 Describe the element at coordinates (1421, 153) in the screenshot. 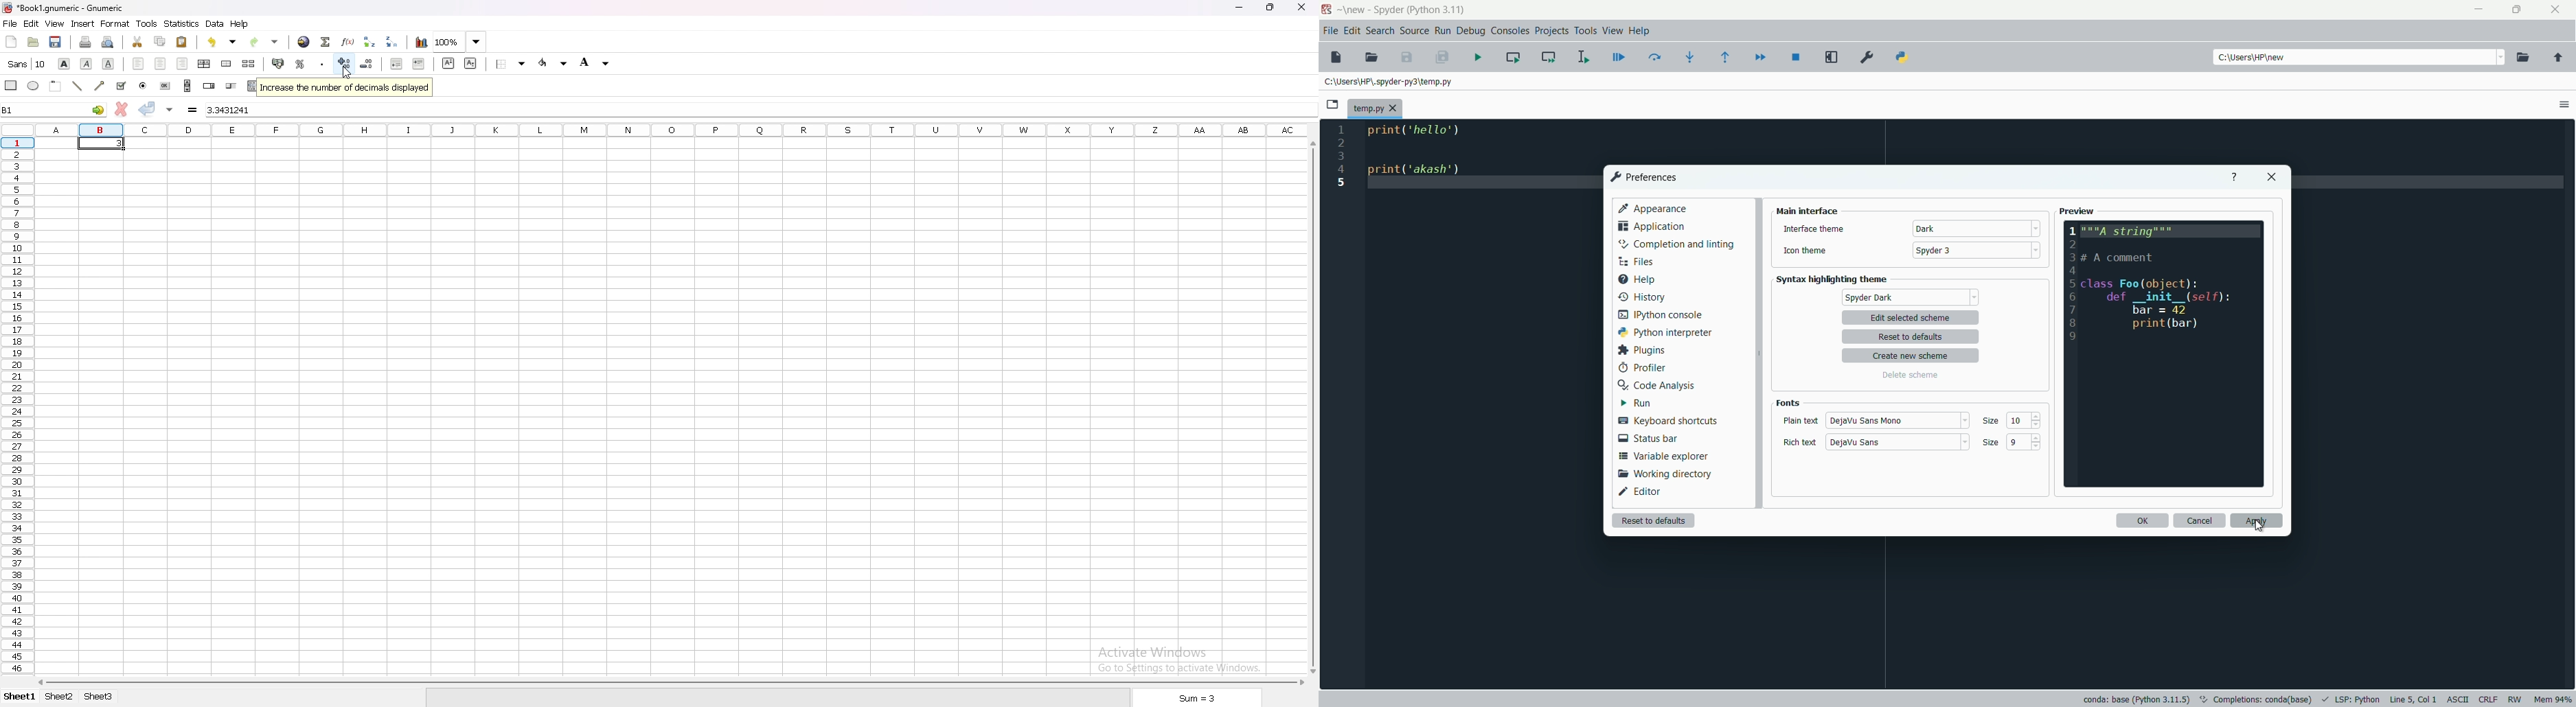

I see `code` at that location.